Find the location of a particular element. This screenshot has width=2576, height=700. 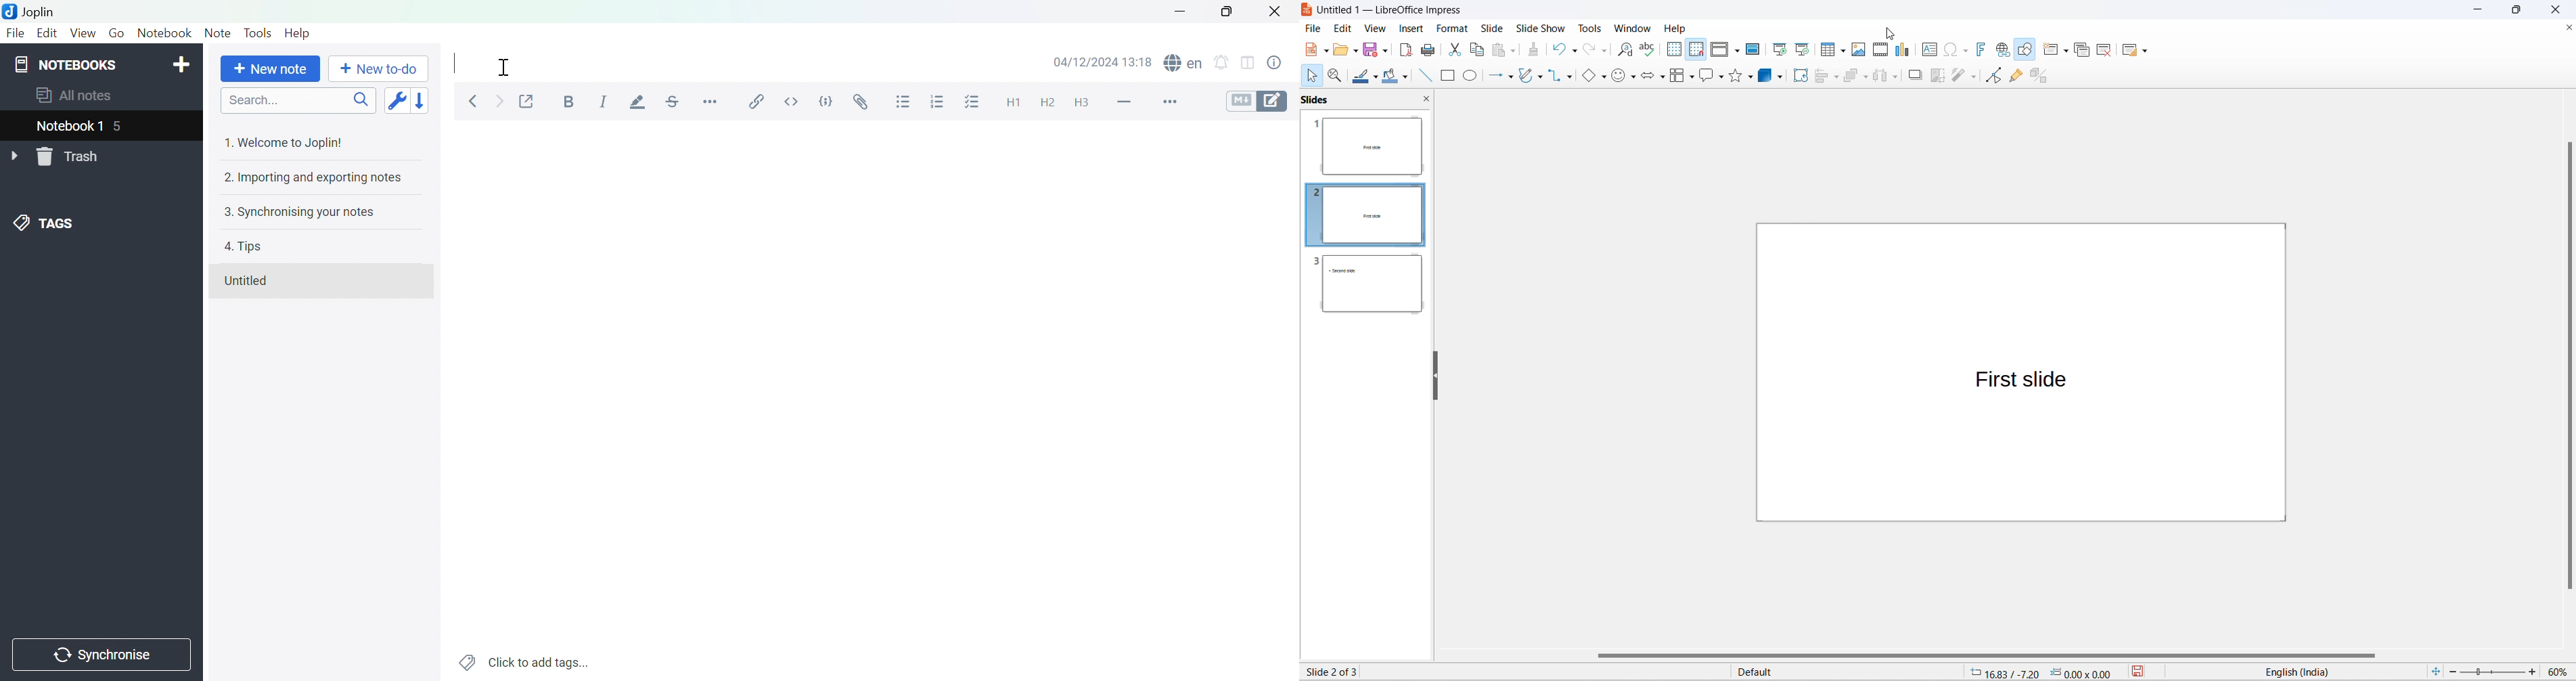

select at least three objects is located at coordinates (1884, 75).